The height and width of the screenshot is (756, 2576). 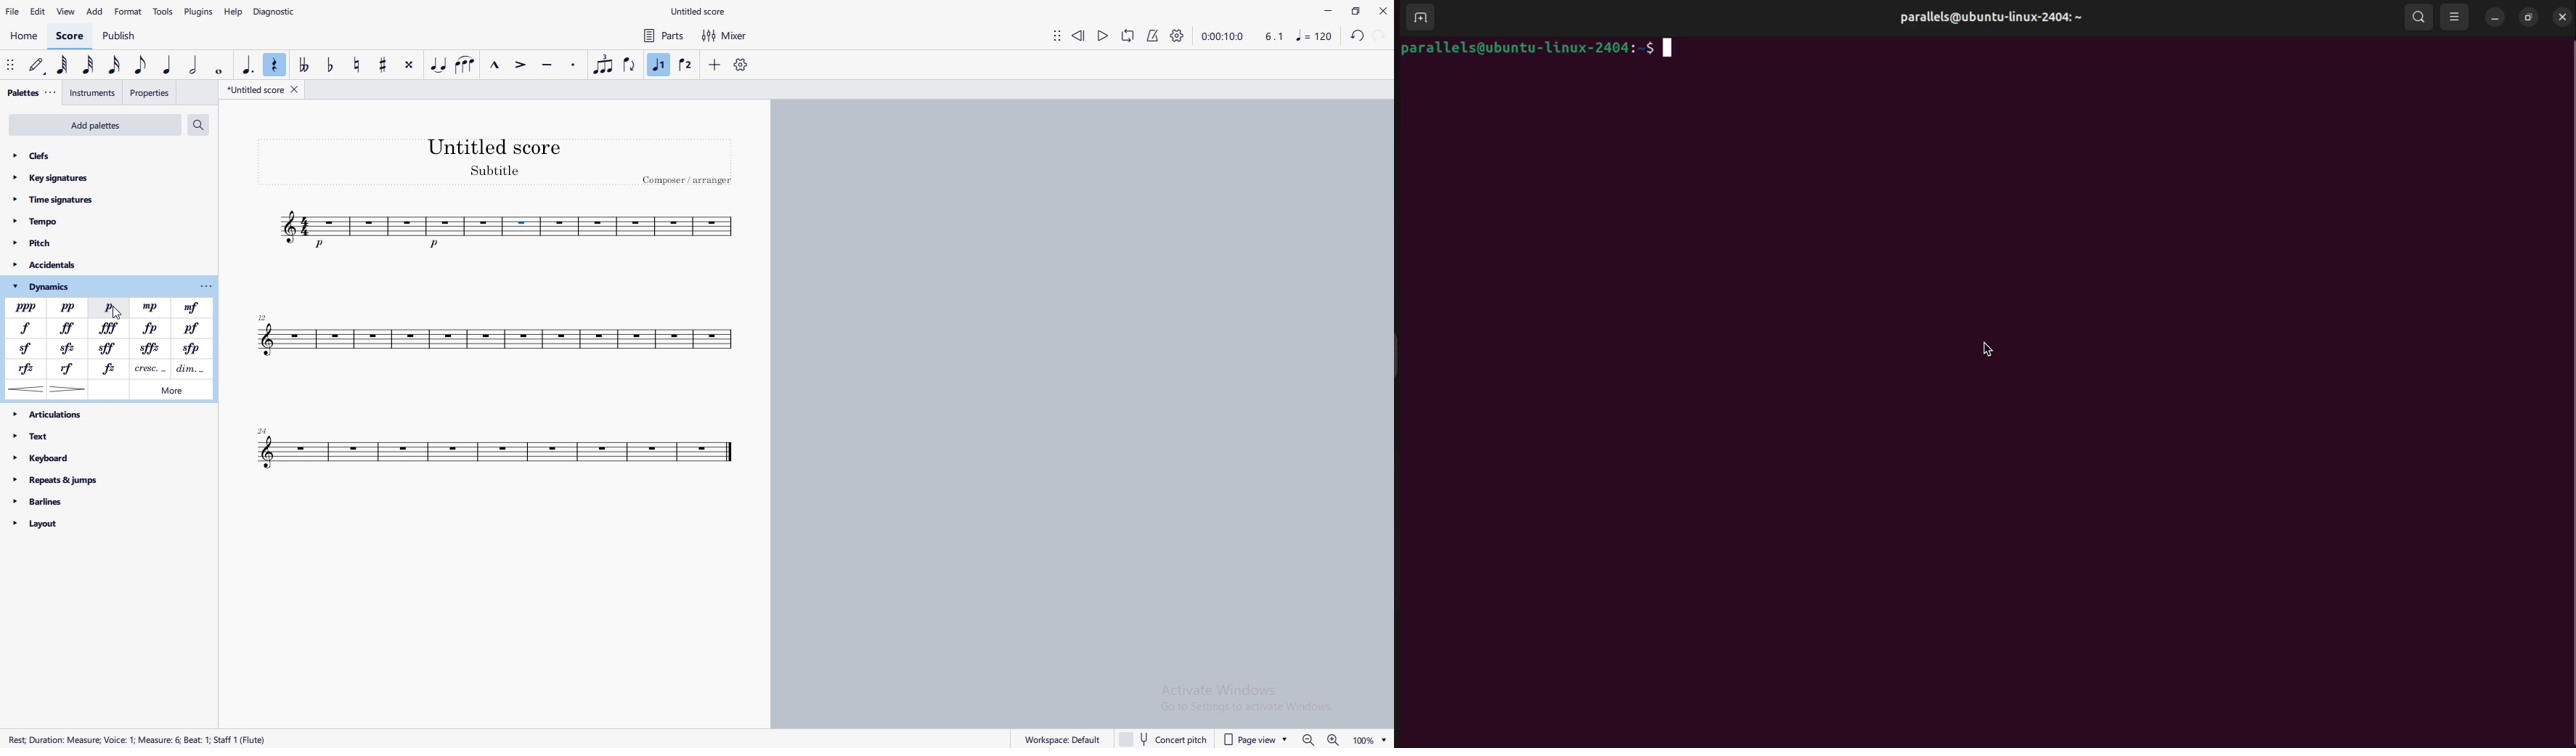 What do you see at coordinates (499, 452) in the screenshot?
I see `tune` at bounding box center [499, 452].